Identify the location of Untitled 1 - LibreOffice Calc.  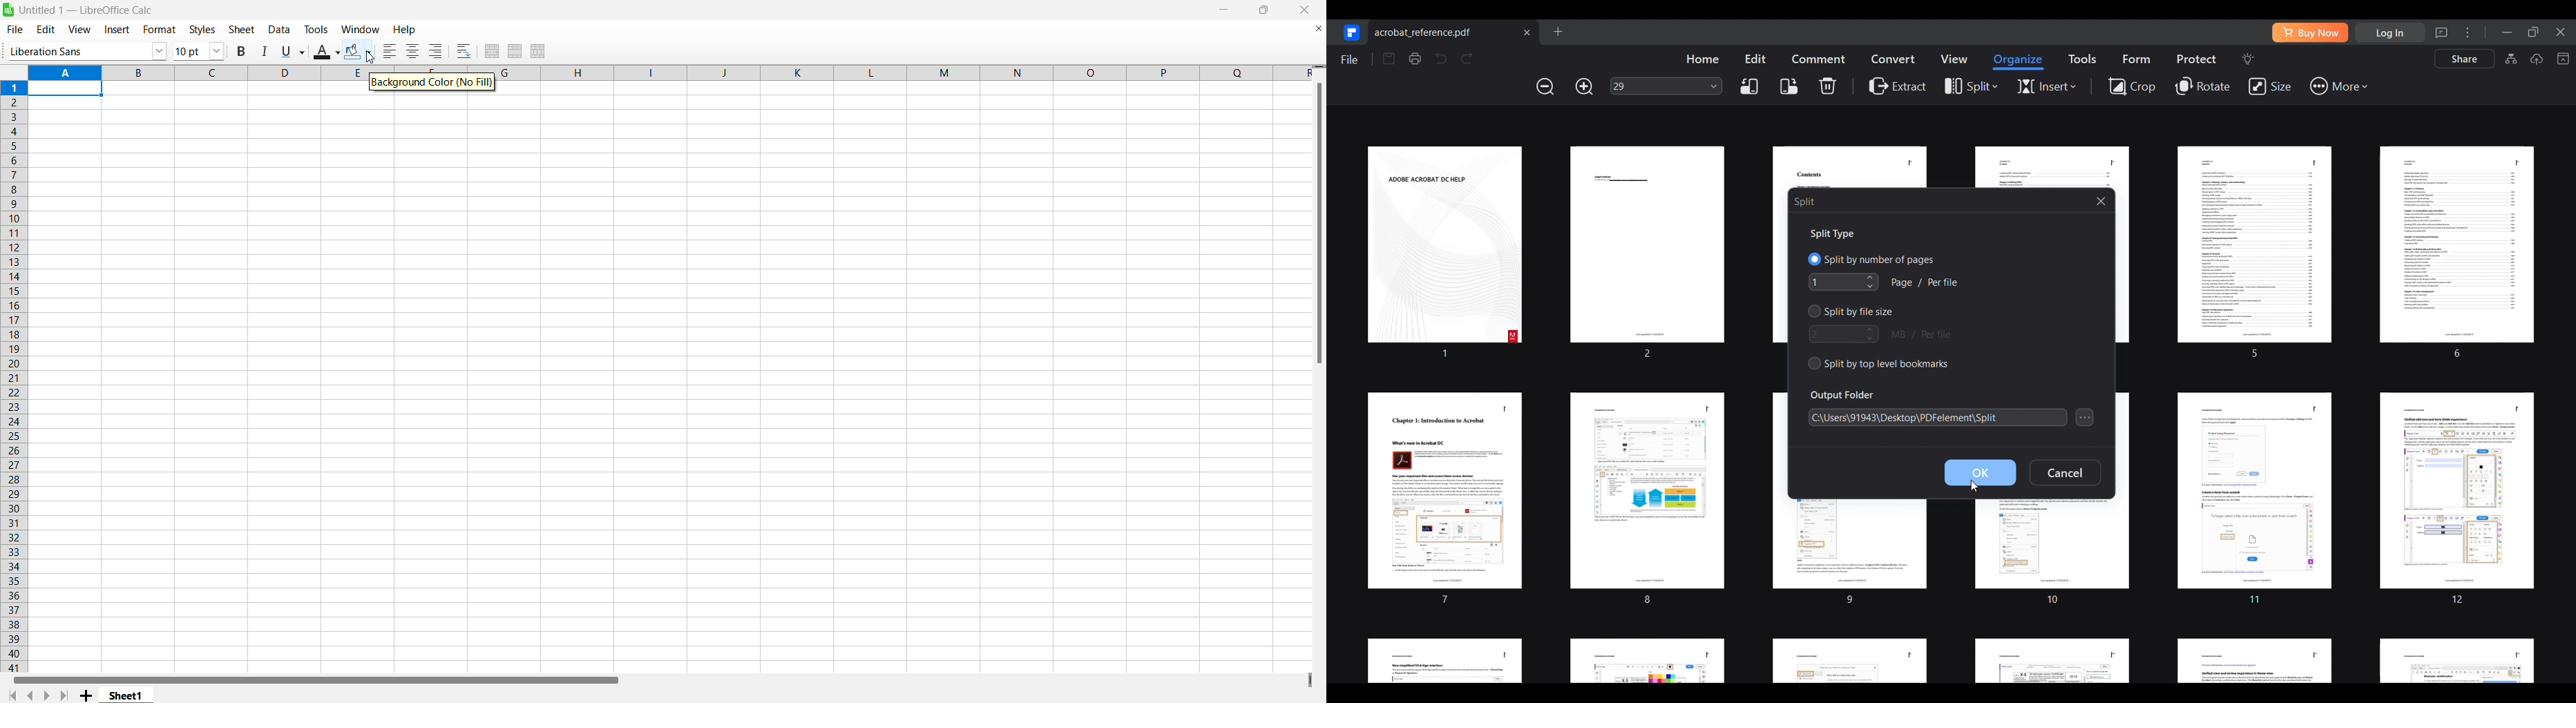
(95, 10).